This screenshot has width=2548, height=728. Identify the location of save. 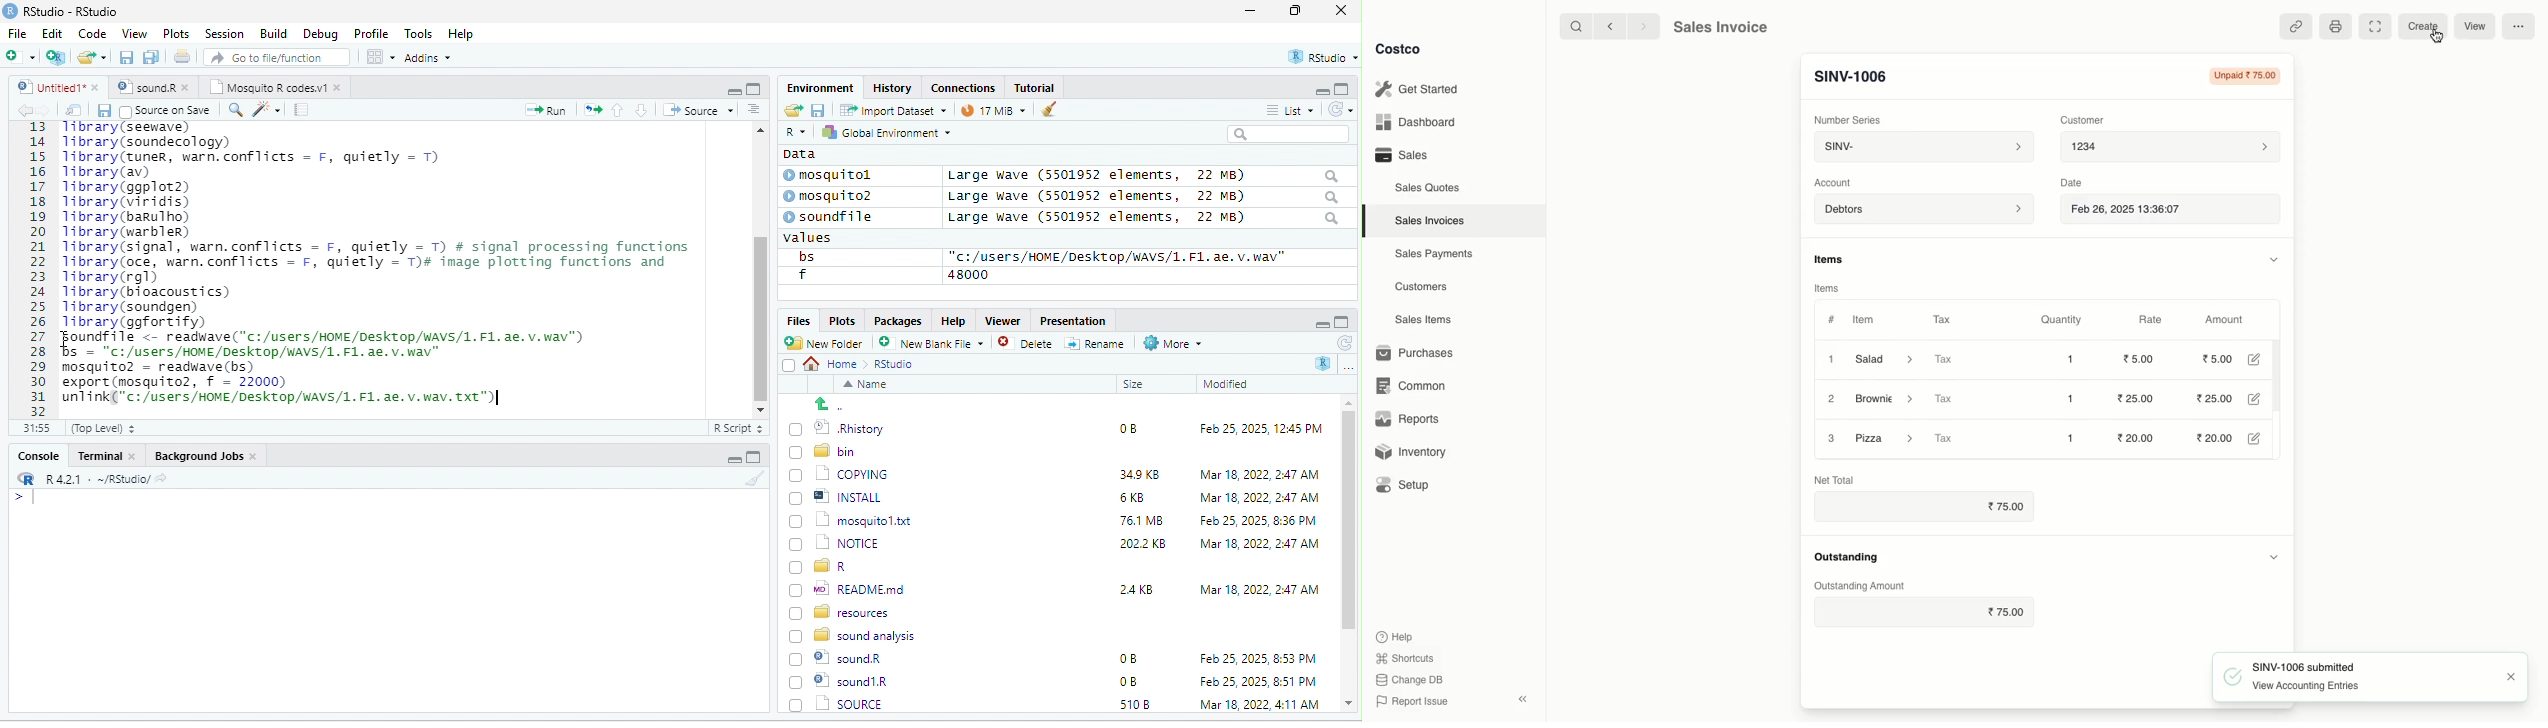
(103, 110).